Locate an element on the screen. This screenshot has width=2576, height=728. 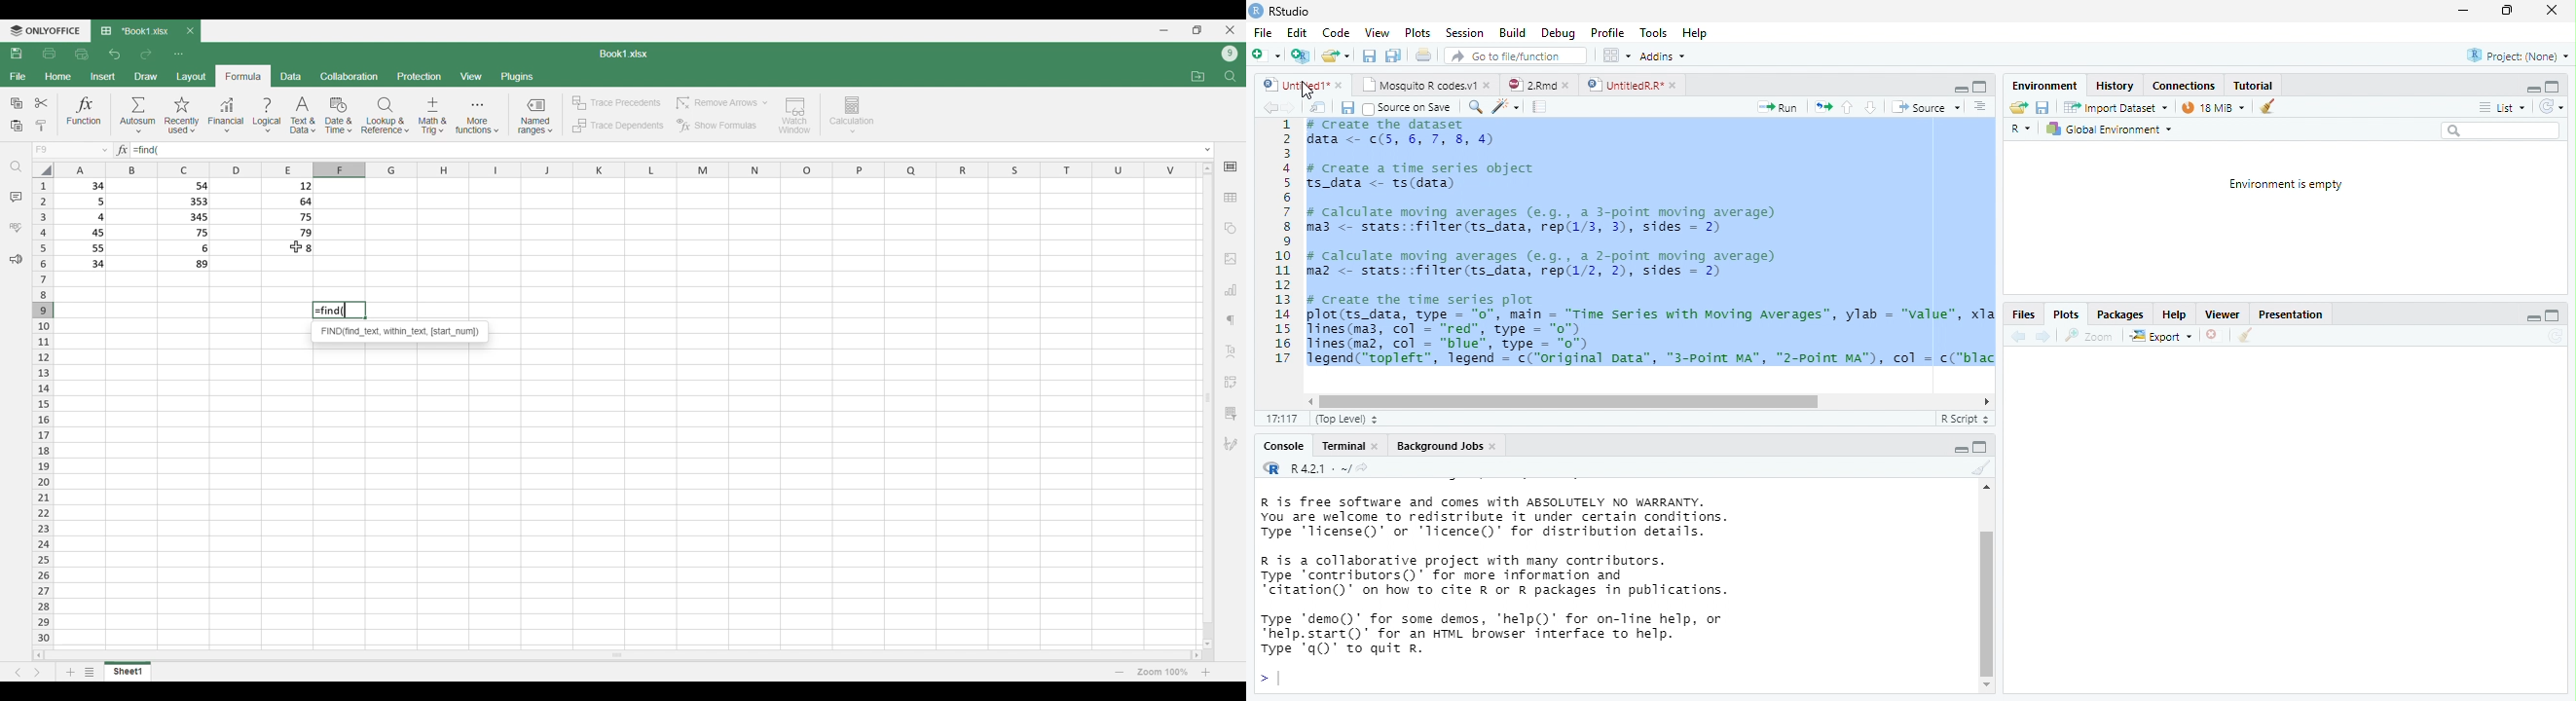
Refresh is located at coordinates (2552, 107).